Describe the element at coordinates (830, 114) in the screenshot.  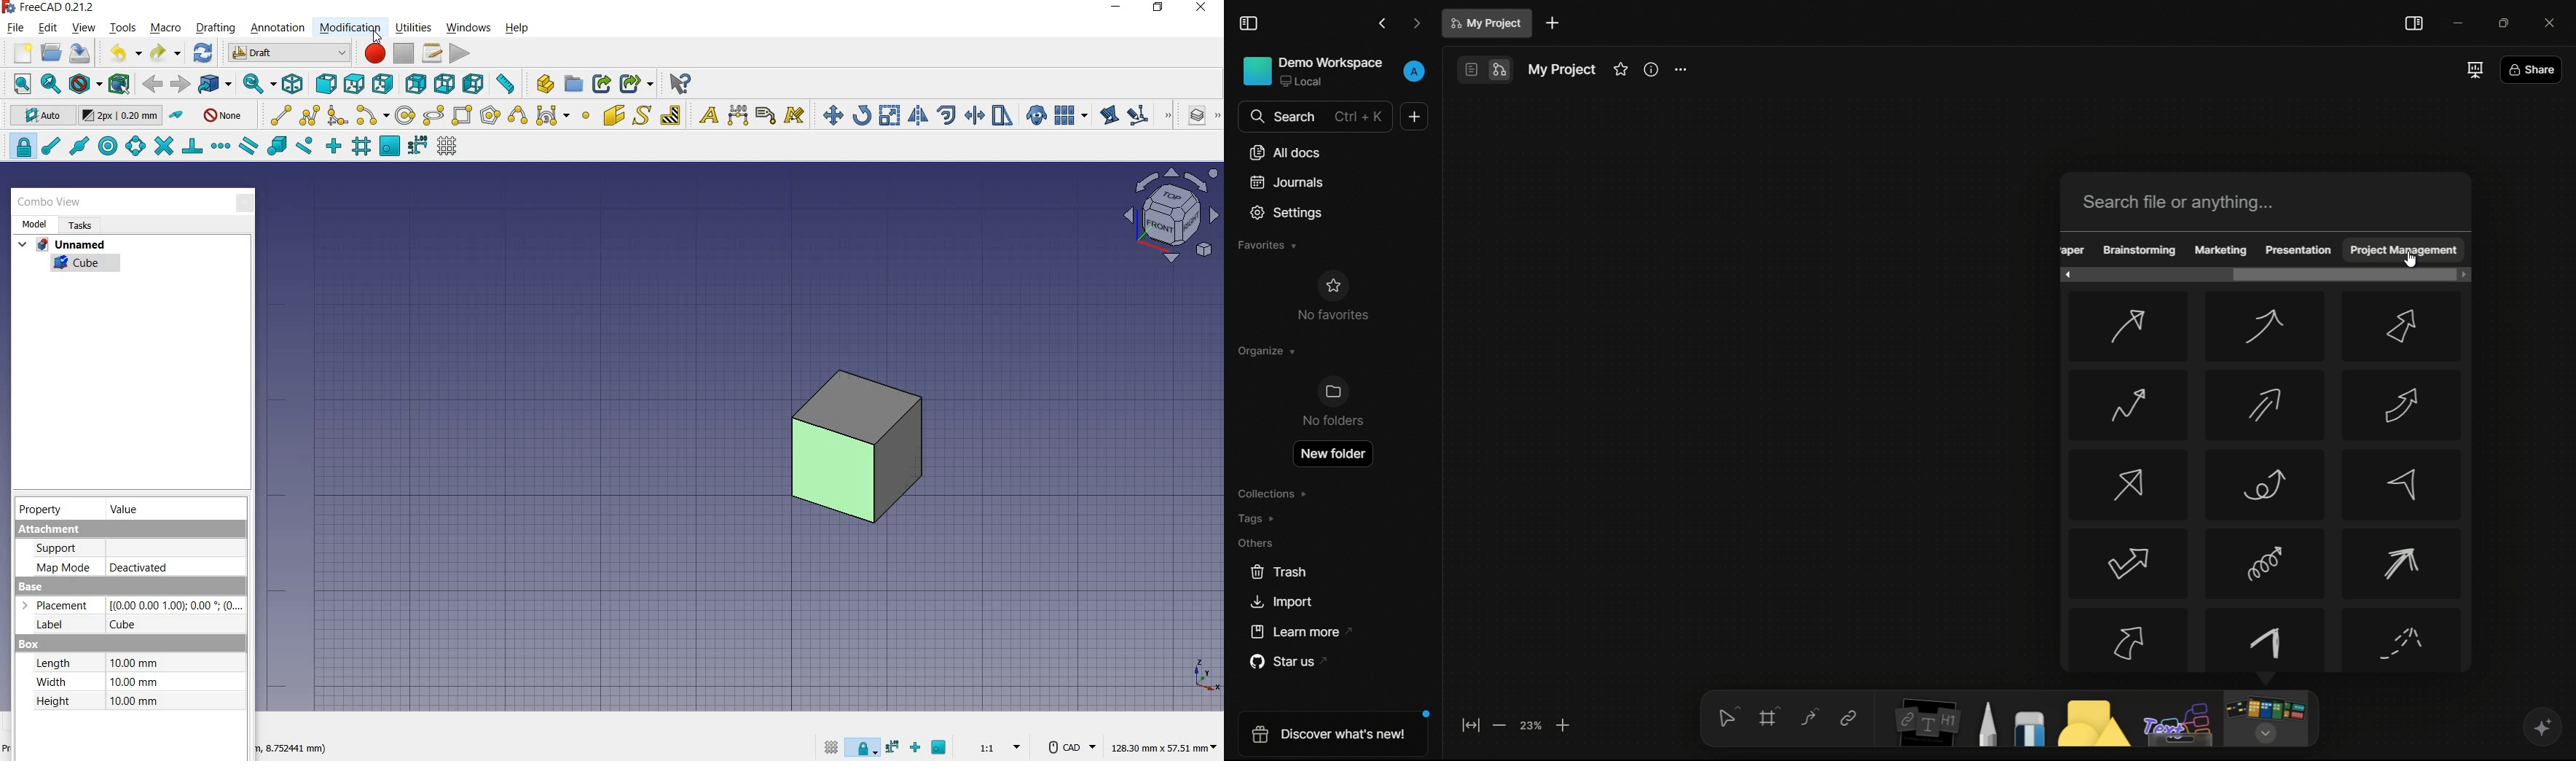
I see `move` at that location.